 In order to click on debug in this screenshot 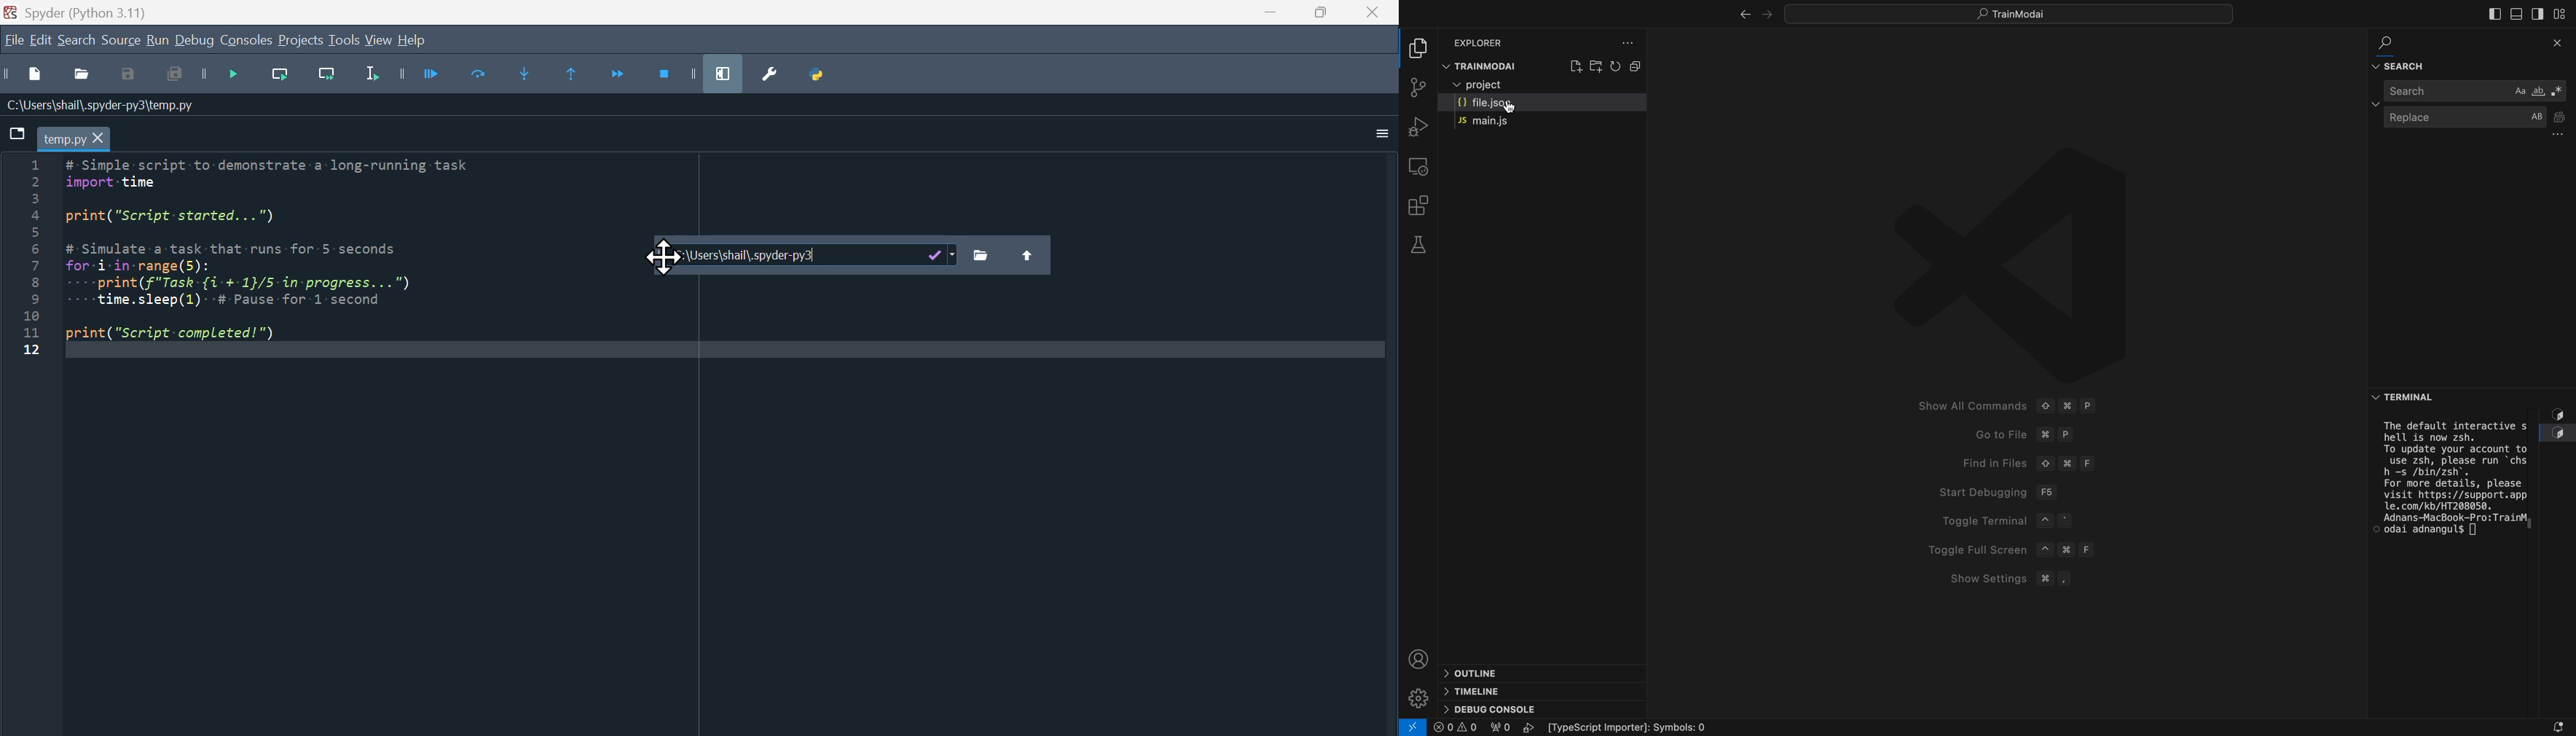, I will do `click(1498, 710)`.